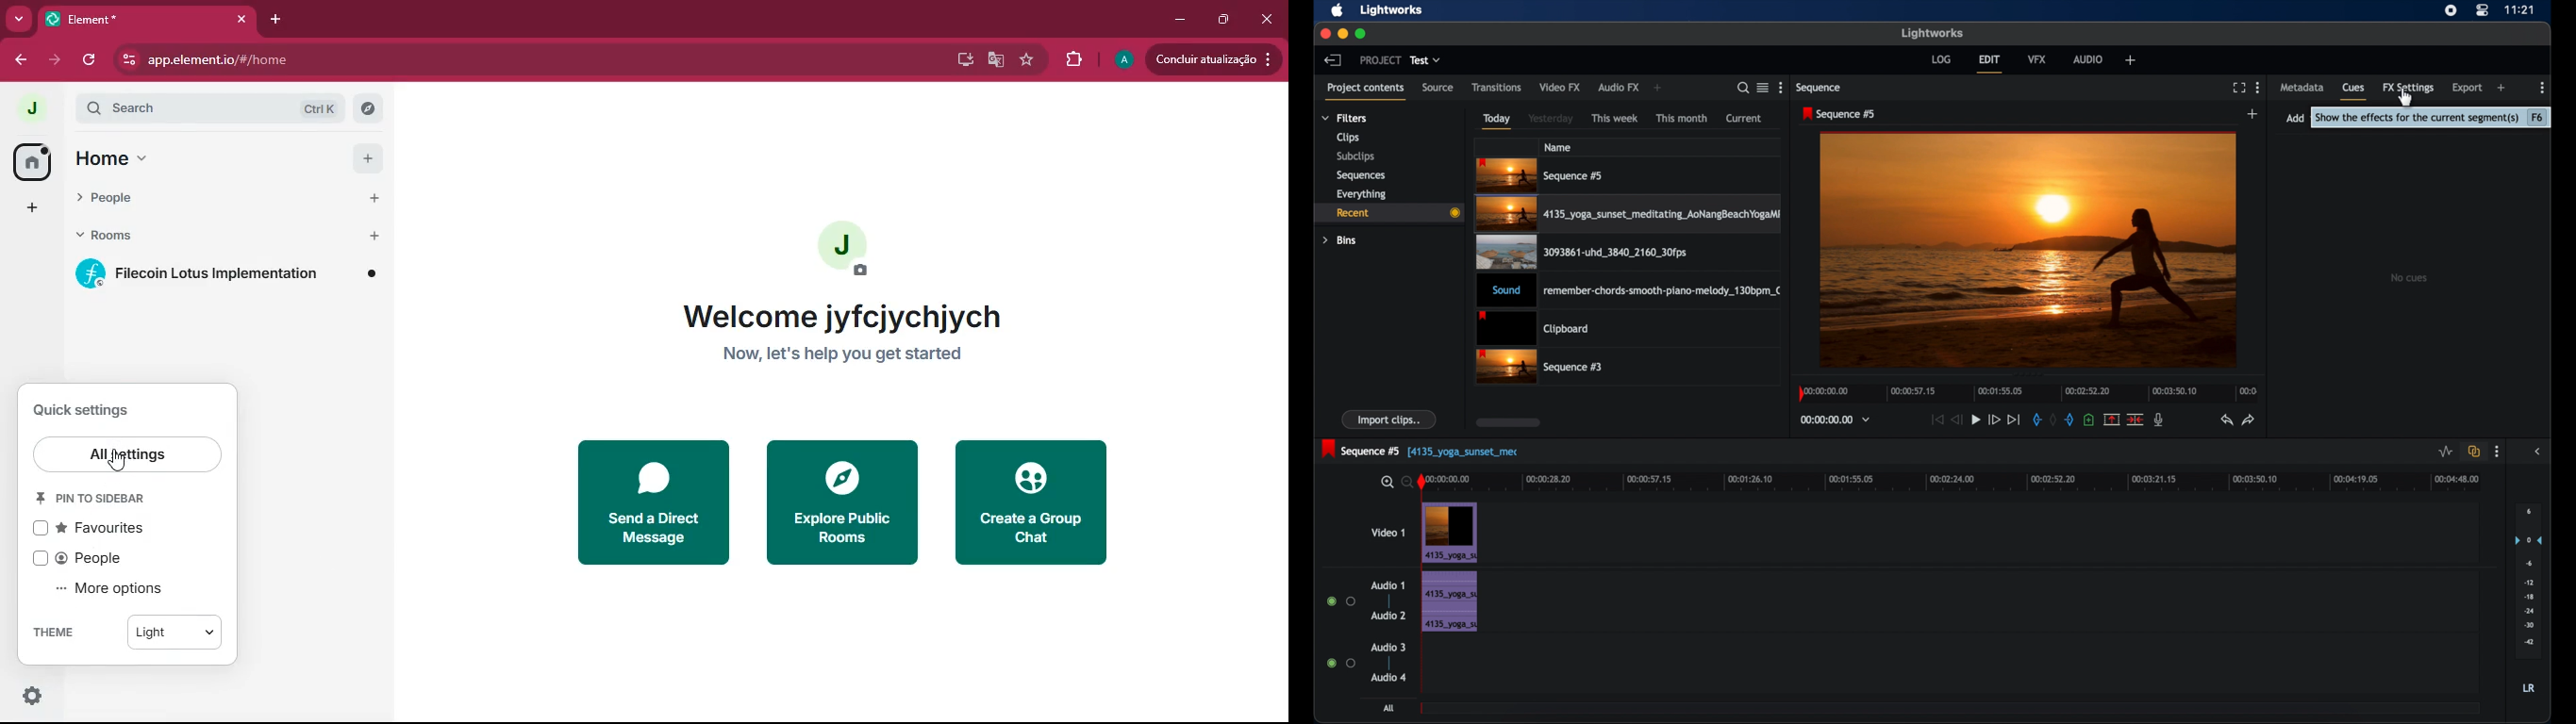 The image size is (2576, 728). Describe the element at coordinates (179, 634) in the screenshot. I see `Light` at that location.